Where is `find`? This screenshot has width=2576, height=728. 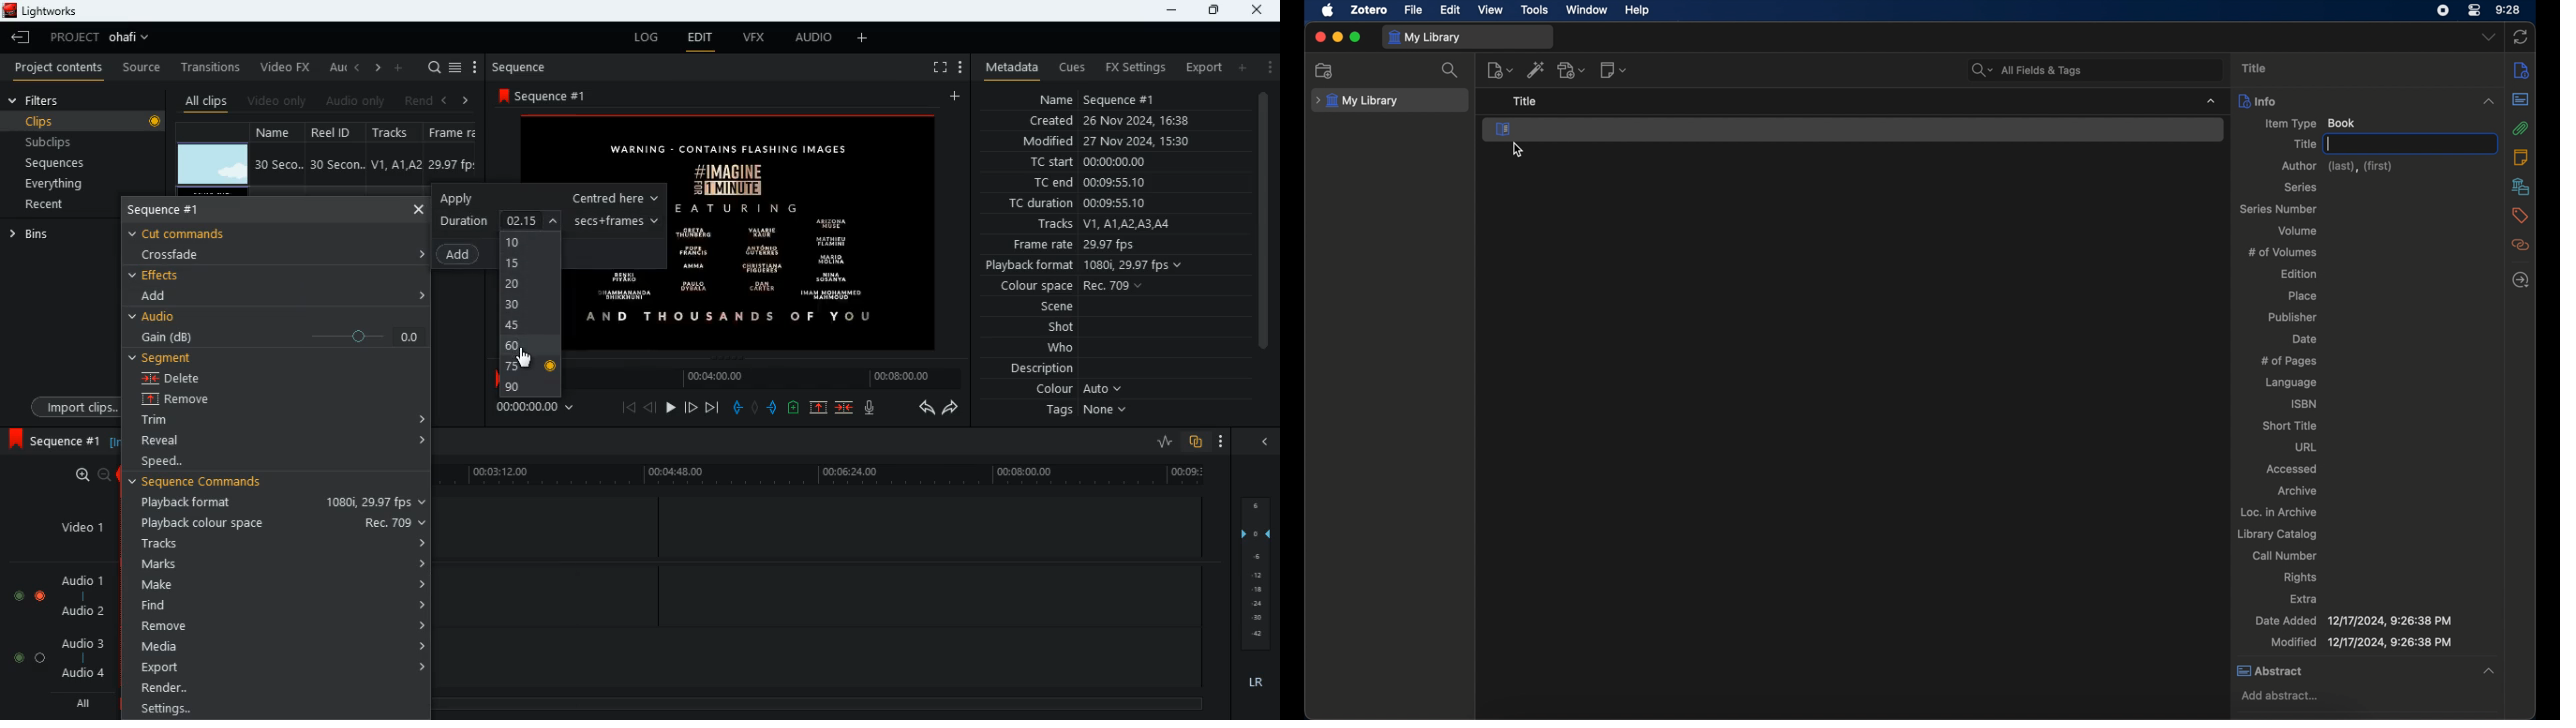 find is located at coordinates (278, 605).